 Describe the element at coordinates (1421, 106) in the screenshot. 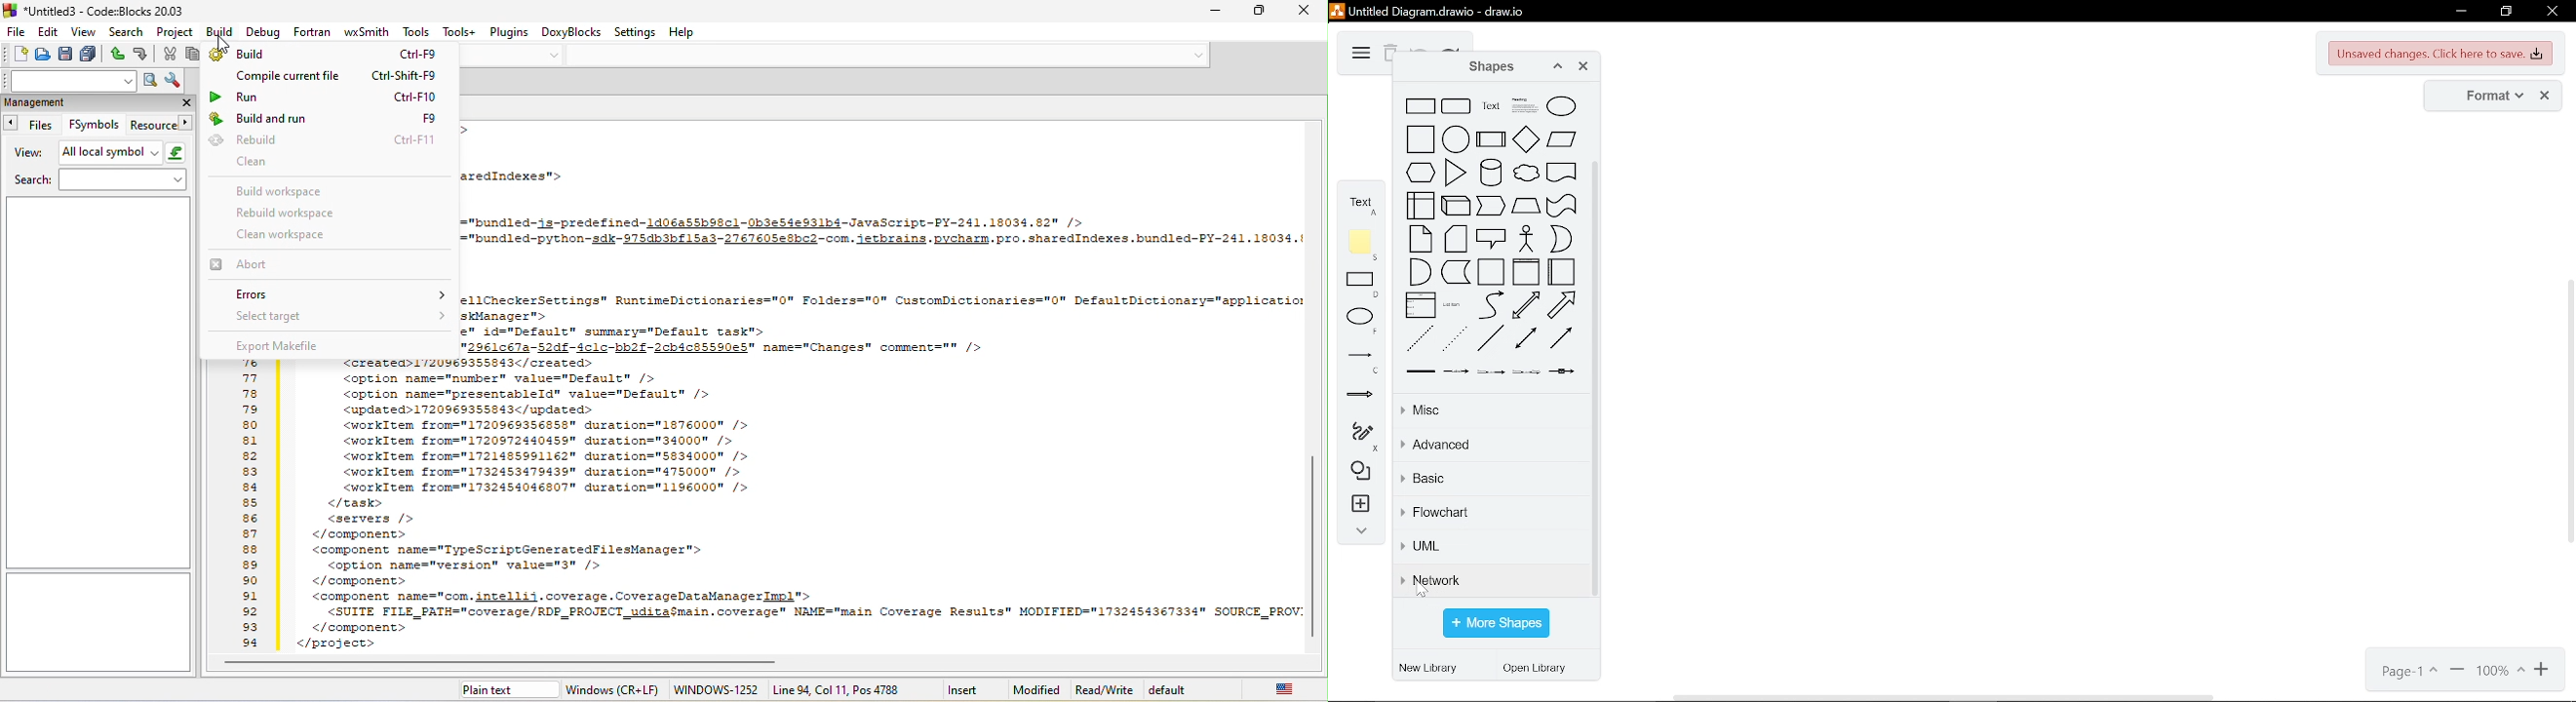

I see `rectangle` at that location.